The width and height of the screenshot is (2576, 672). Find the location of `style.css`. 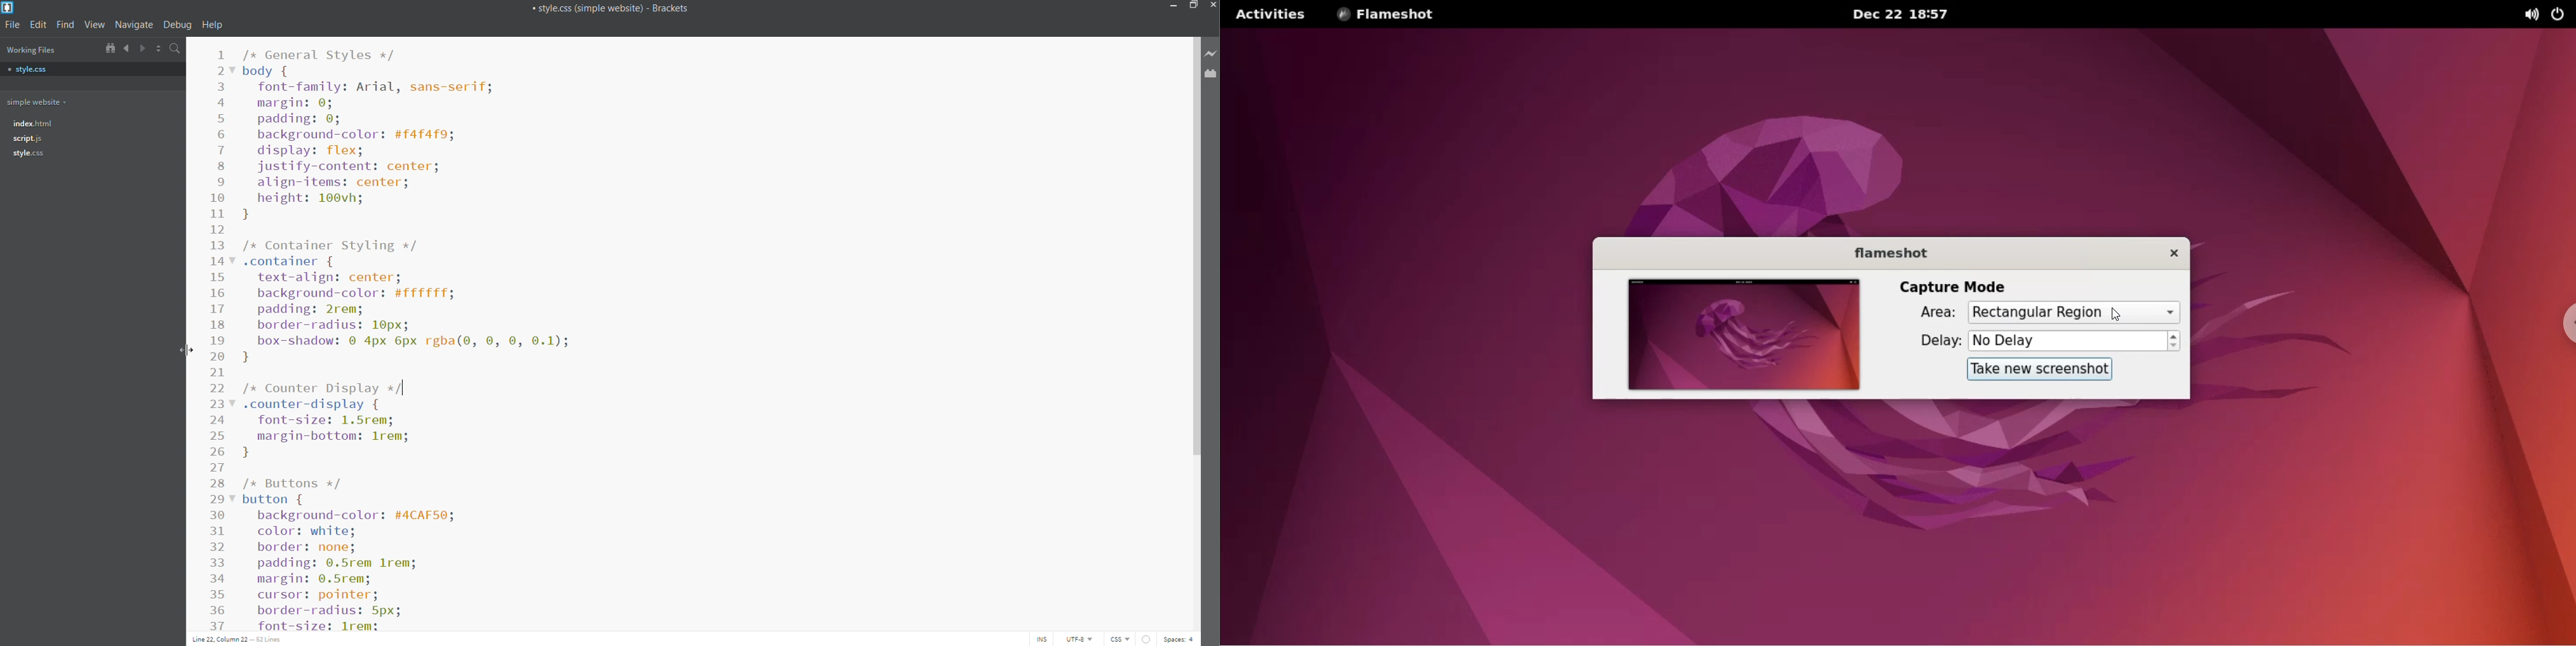

style.css is located at coordinates (94, 70).